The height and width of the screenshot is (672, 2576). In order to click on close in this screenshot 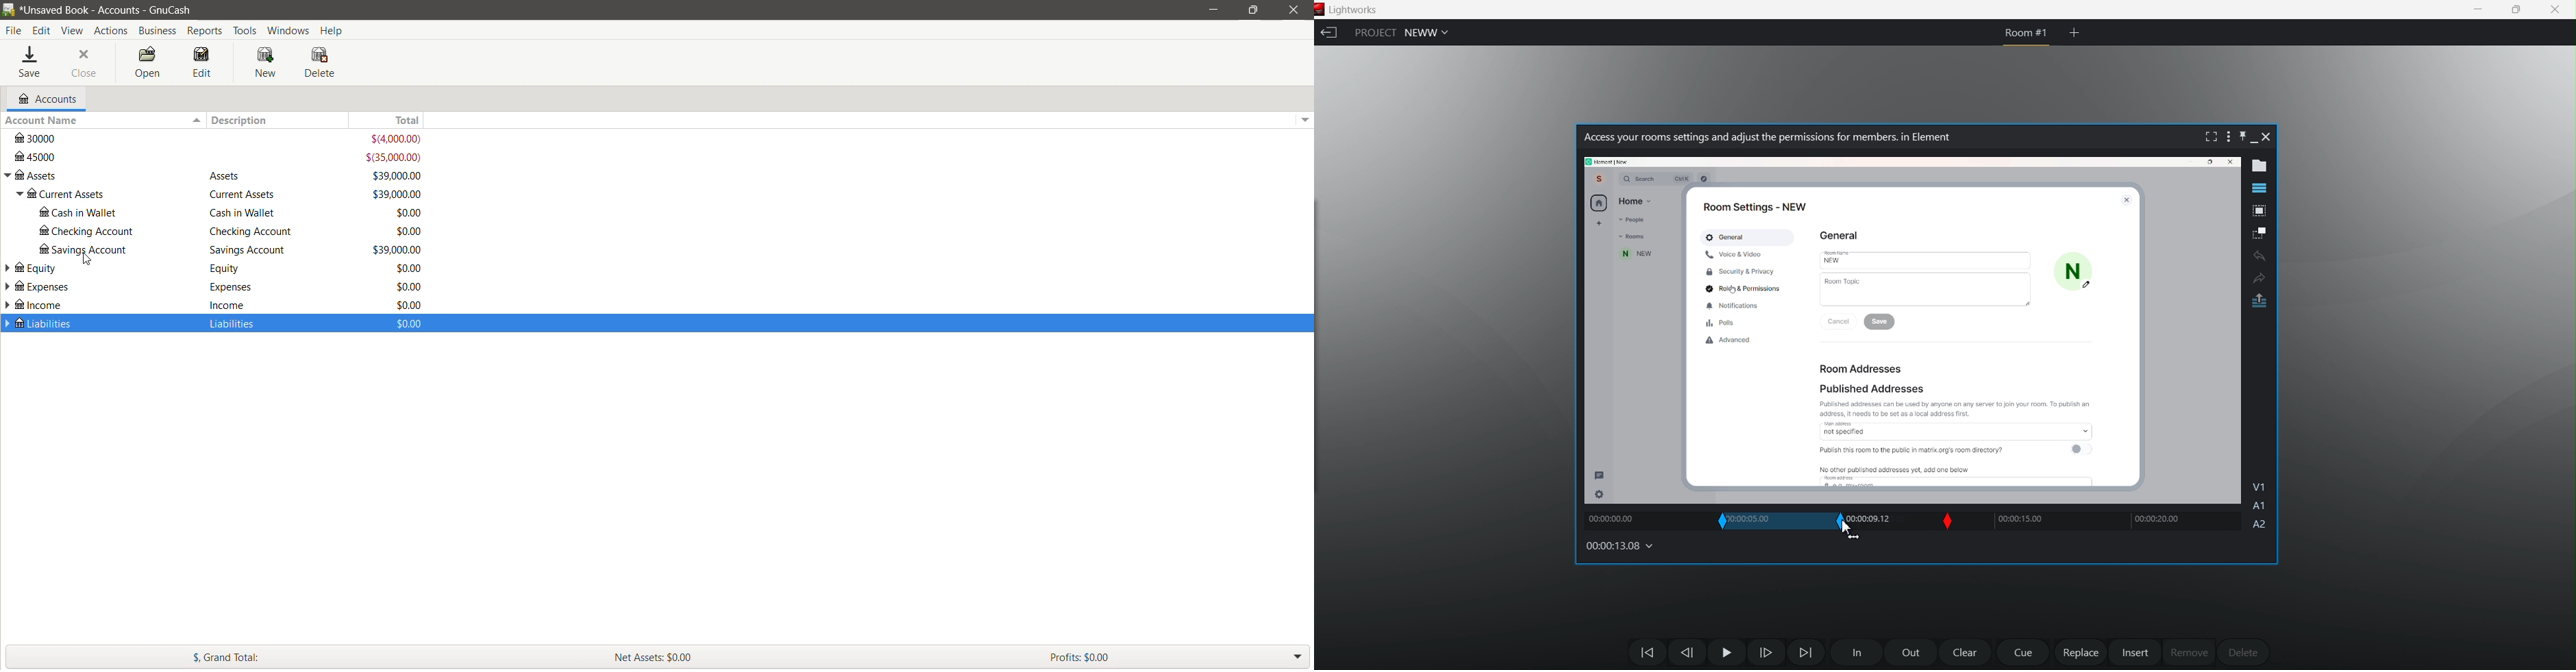, I will do `click(2556, 9)`.